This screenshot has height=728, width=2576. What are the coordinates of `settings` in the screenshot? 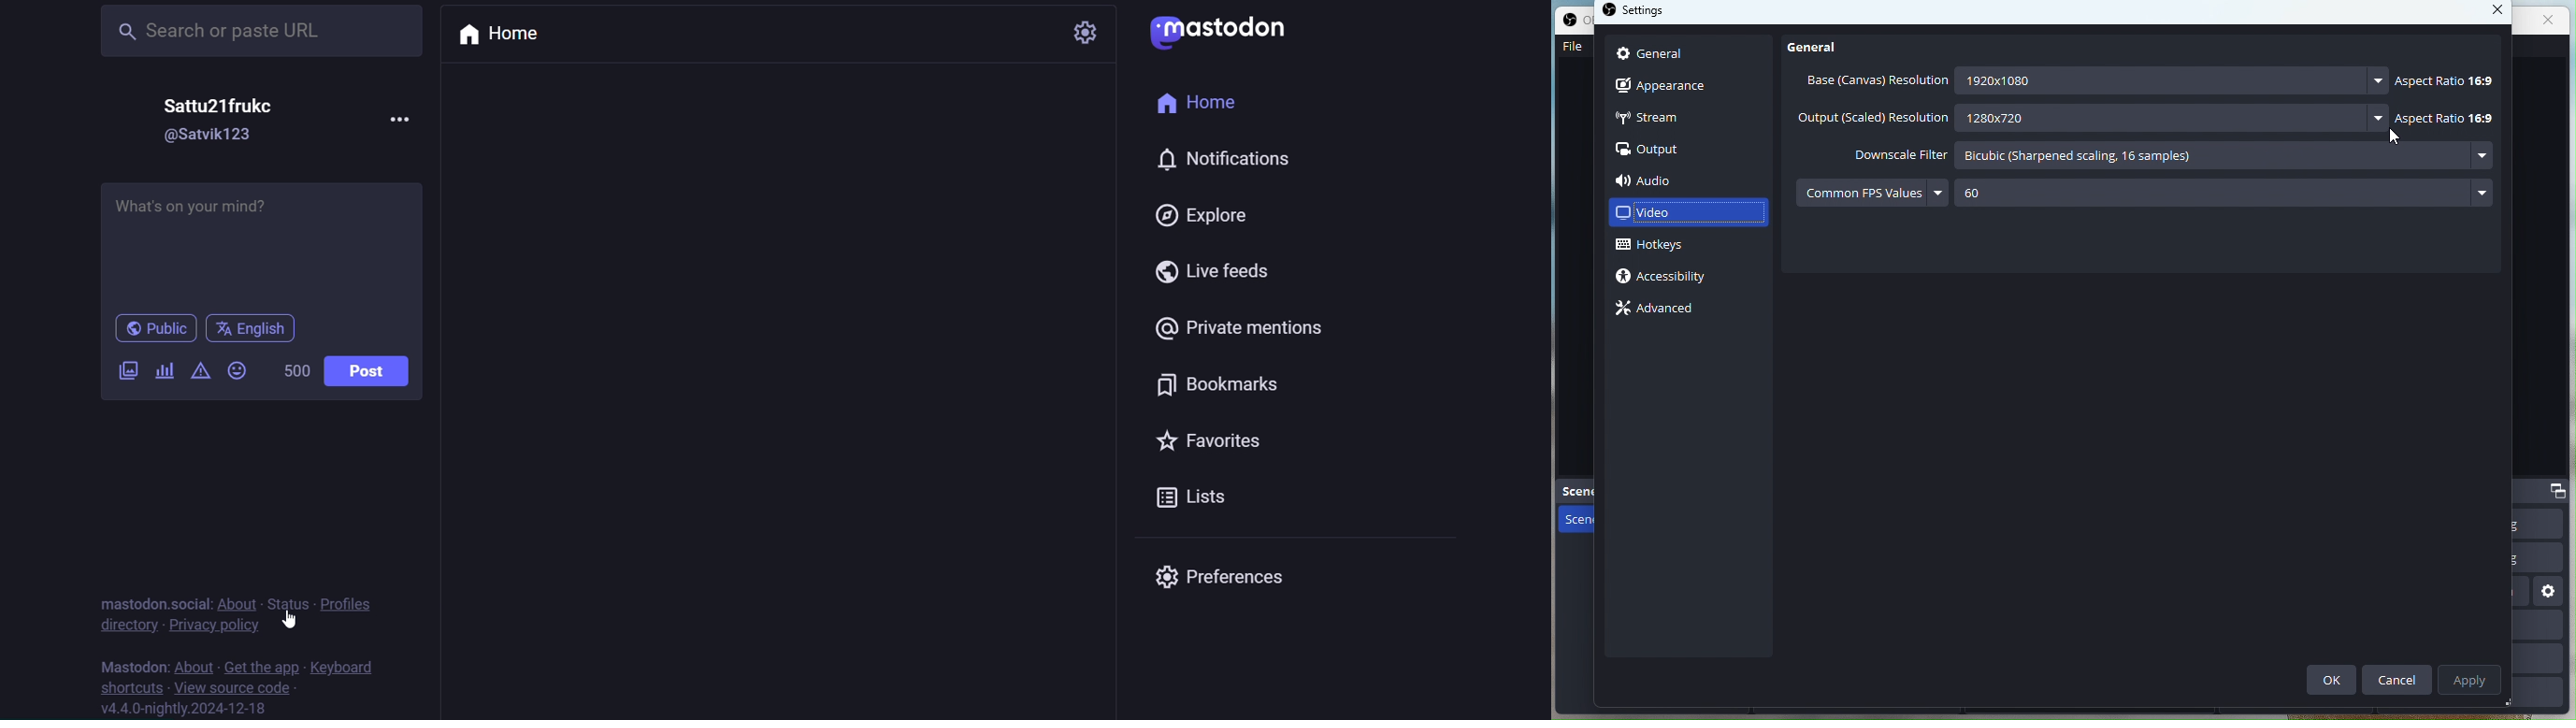 It's located at (1652, 13).